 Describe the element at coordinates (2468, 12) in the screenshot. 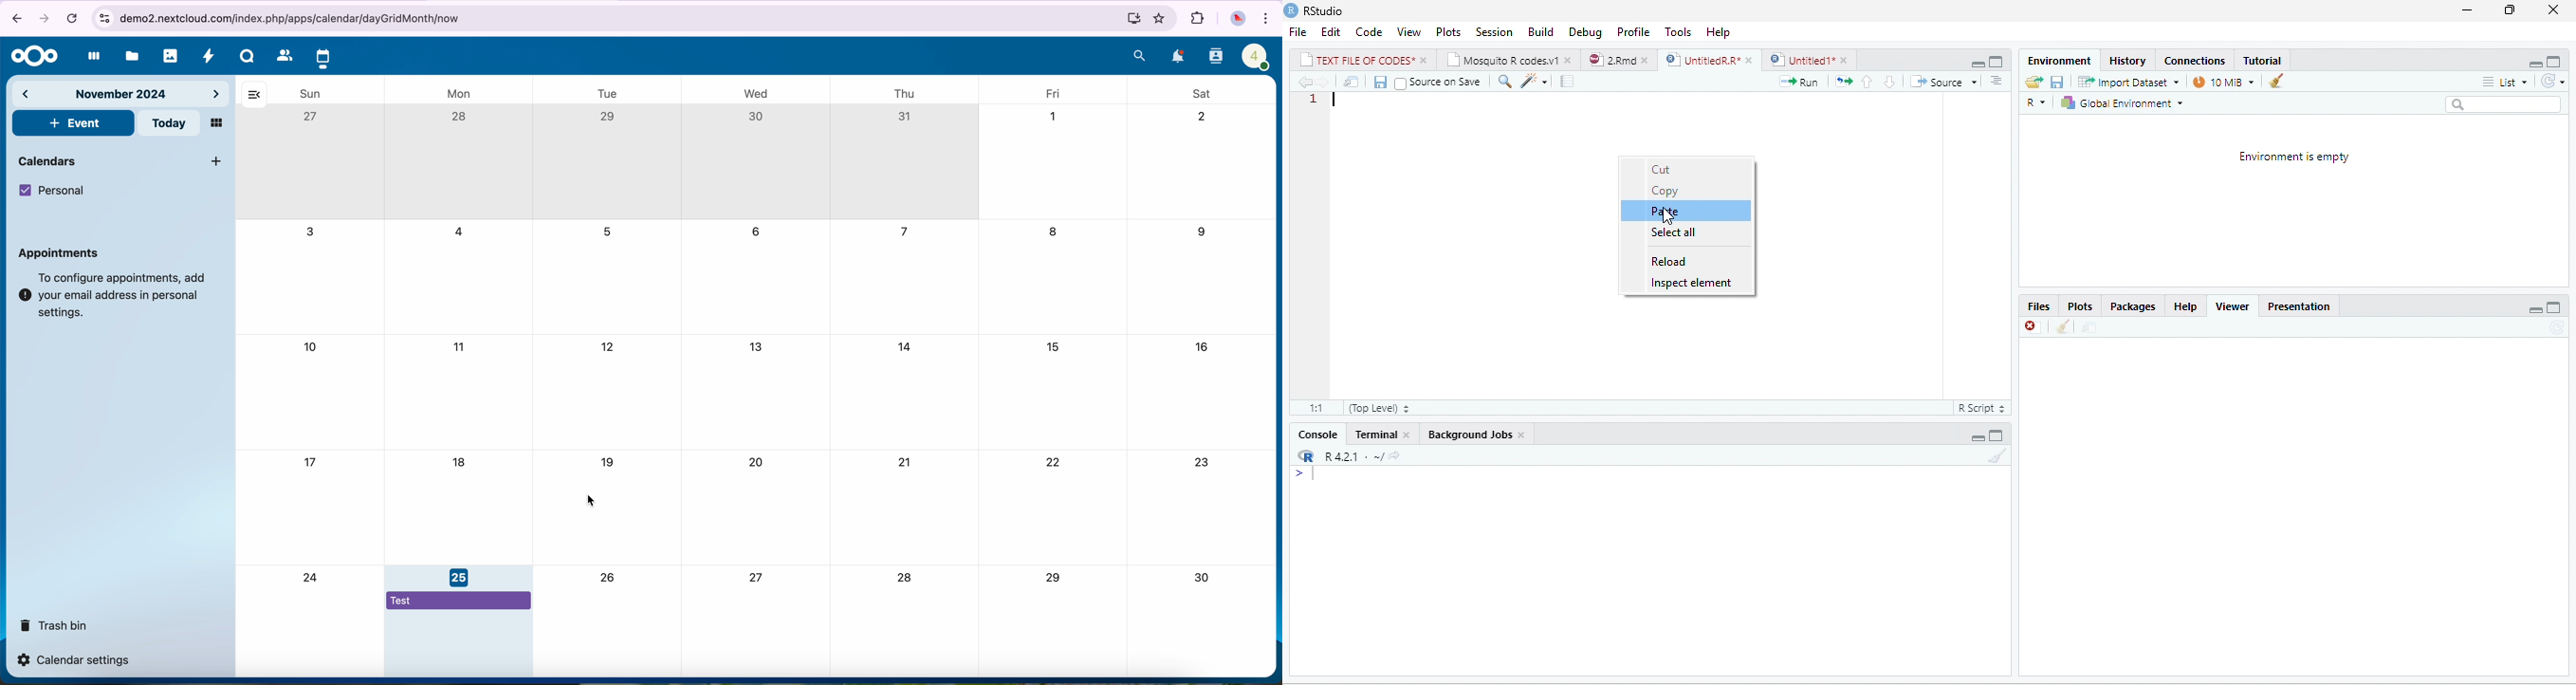

I see `minimize` at that location.